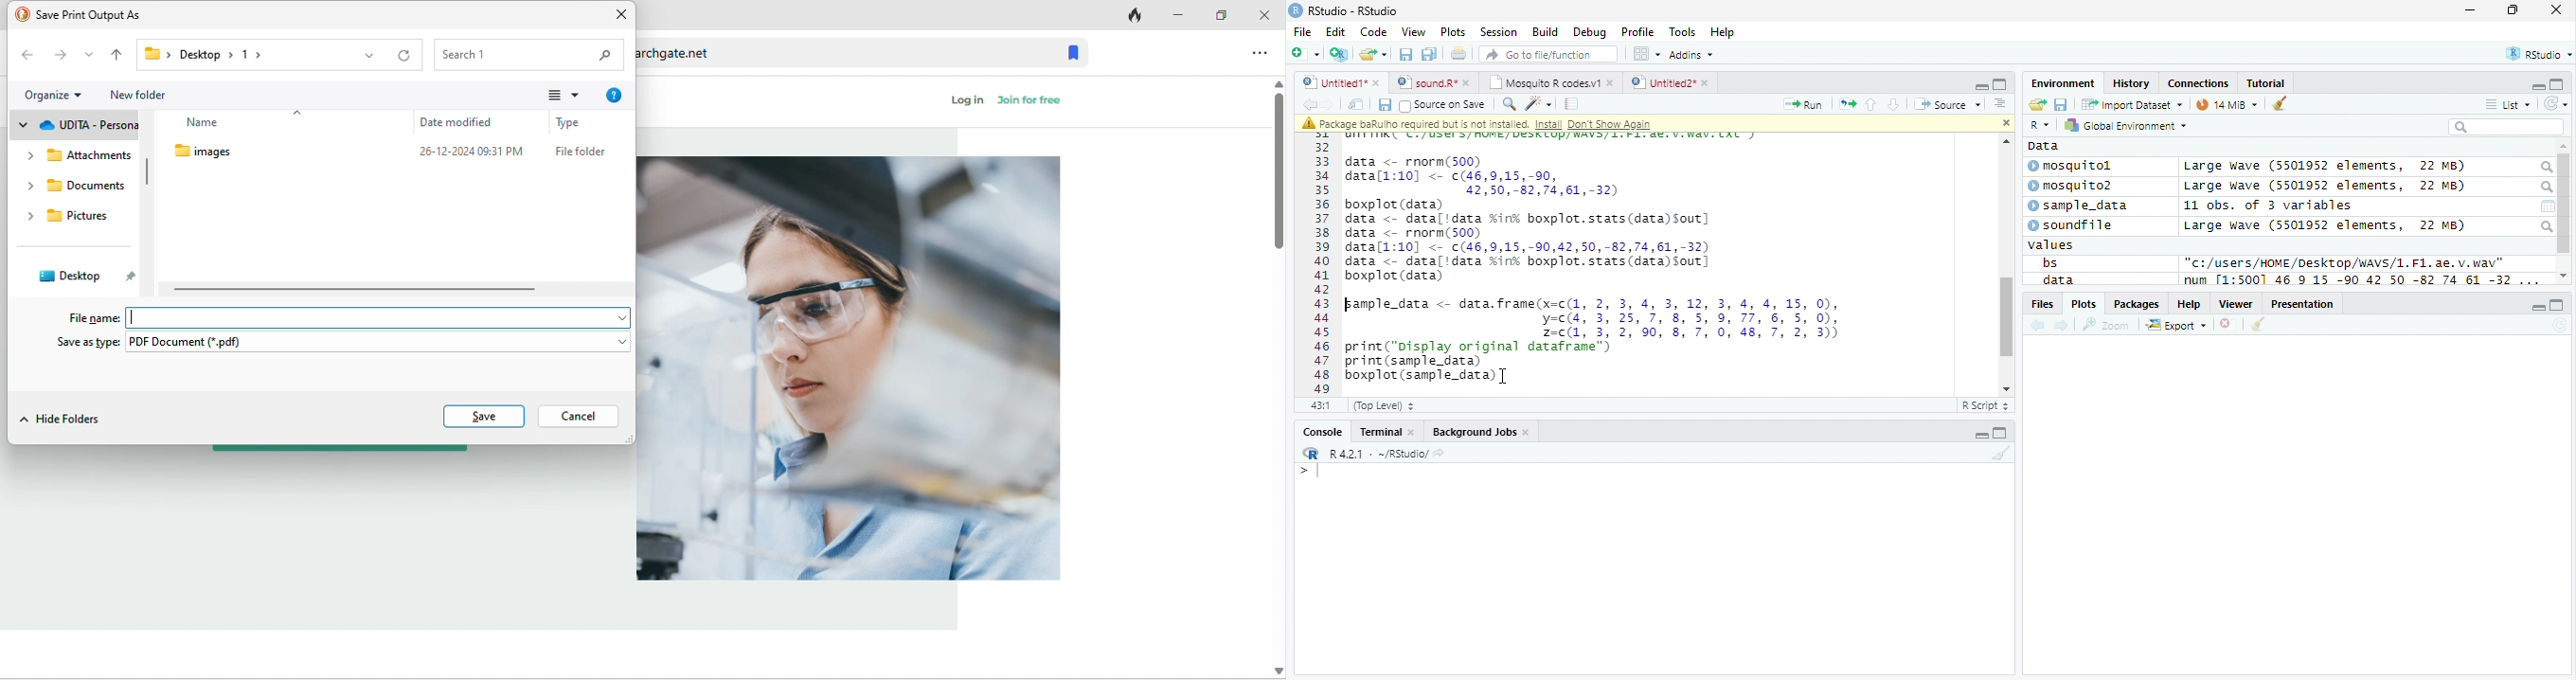 Image resolution: width=2576 pixels, height=700 pixels. What do you see at coordinates (2324, 225) in the screenshot?
I see `Large wave (5501952 elements, 22 MB)` at bounding box center [2324, 225].